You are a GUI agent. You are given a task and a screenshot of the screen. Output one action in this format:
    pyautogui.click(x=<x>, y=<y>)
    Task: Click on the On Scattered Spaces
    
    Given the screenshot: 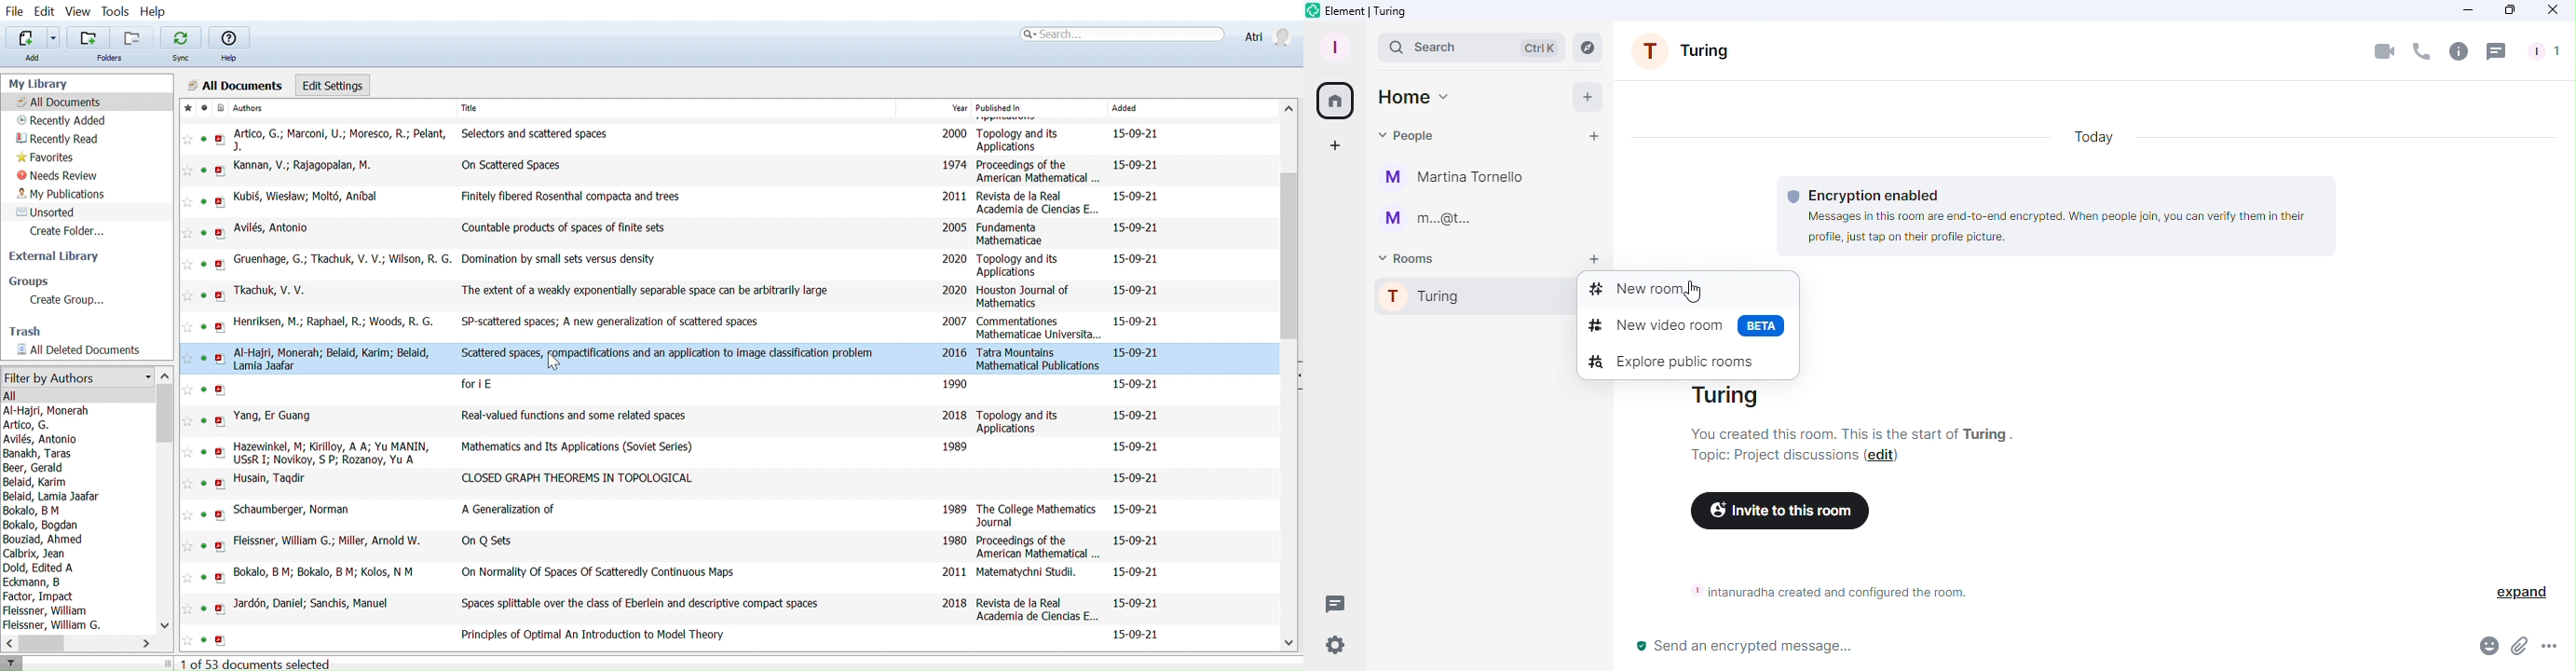 What is the action you would take?
    pyautogui.click(x=500, y=166)
    